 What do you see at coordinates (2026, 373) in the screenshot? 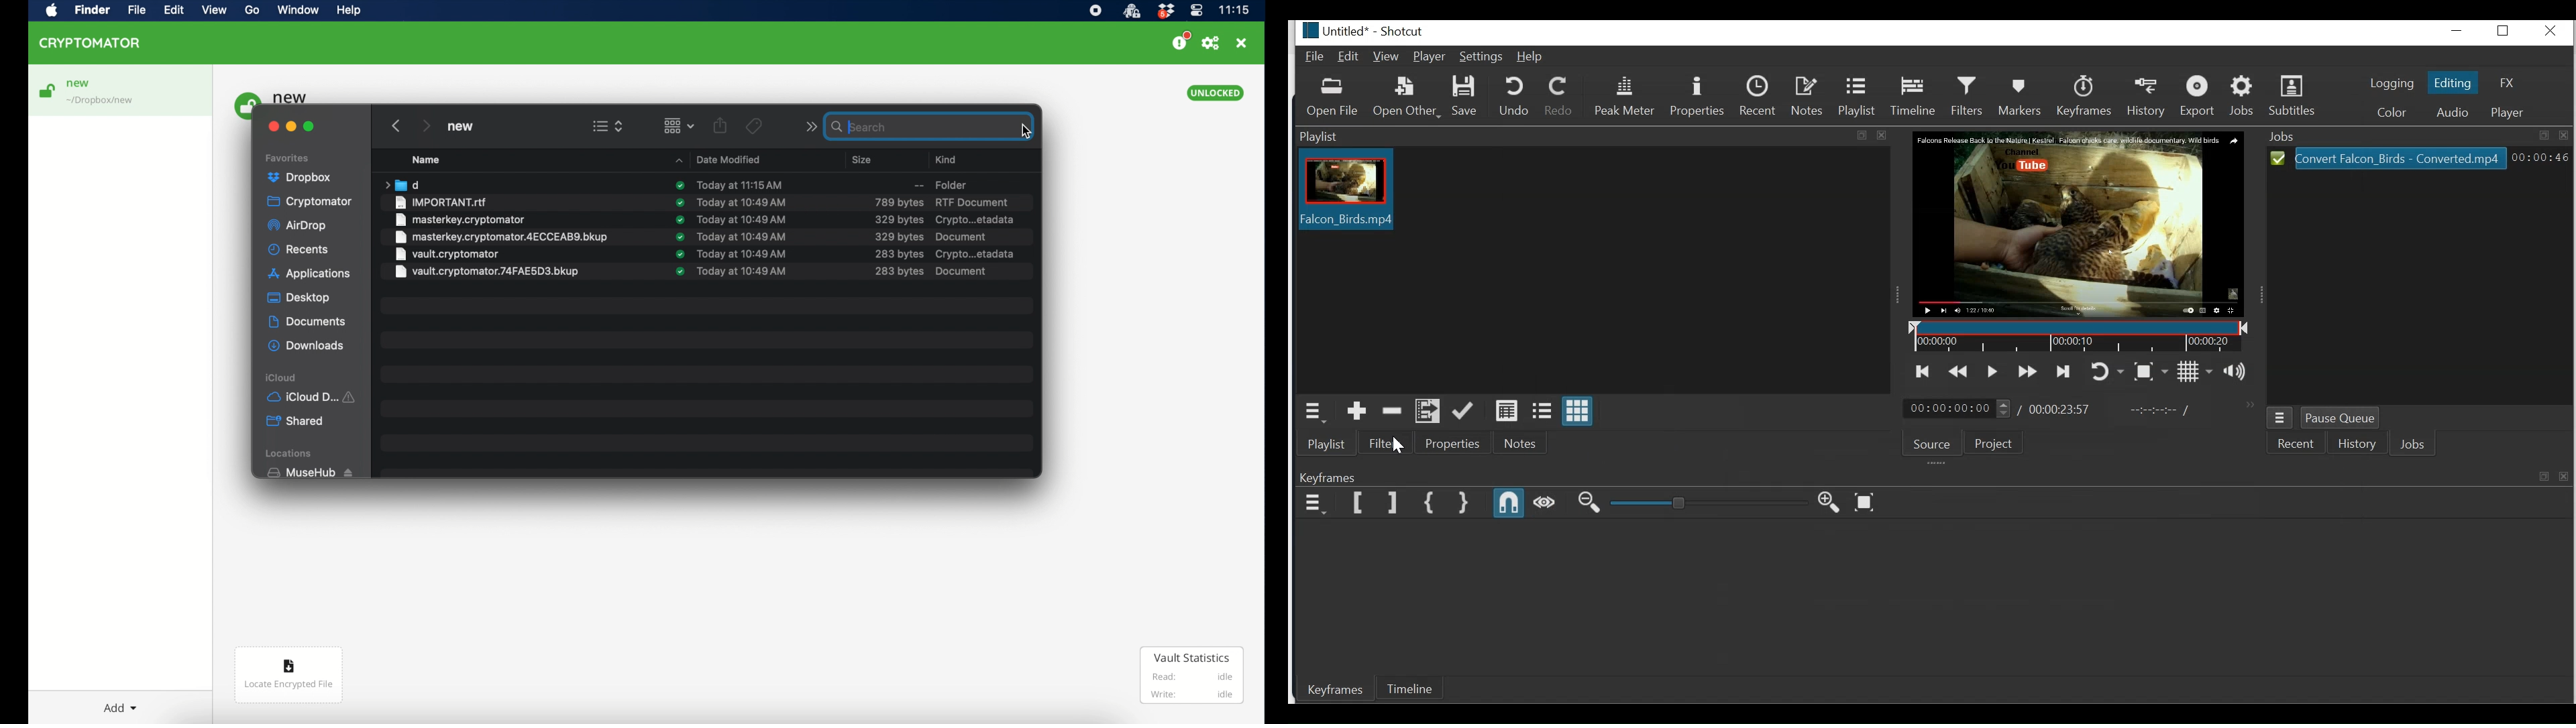
I see `Play quickly forward` at bounding box center [2026, 373].